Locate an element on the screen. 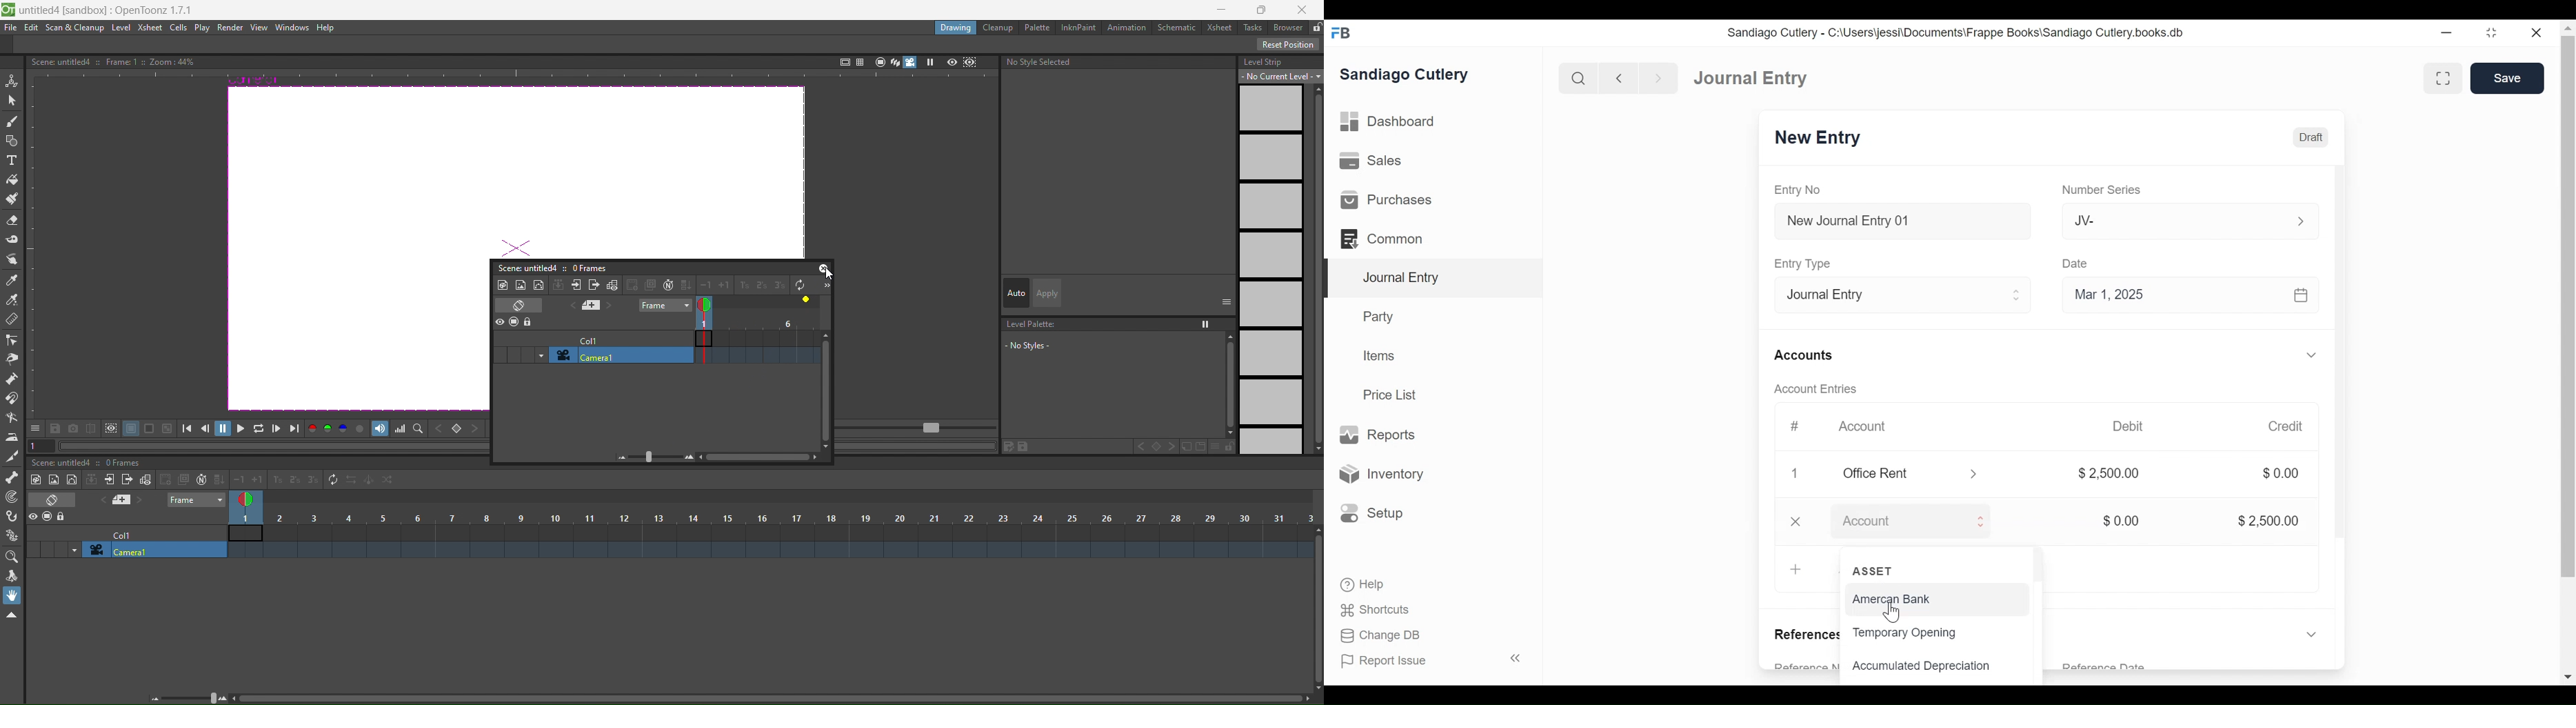  Account is located at coordinates (1916, 521).